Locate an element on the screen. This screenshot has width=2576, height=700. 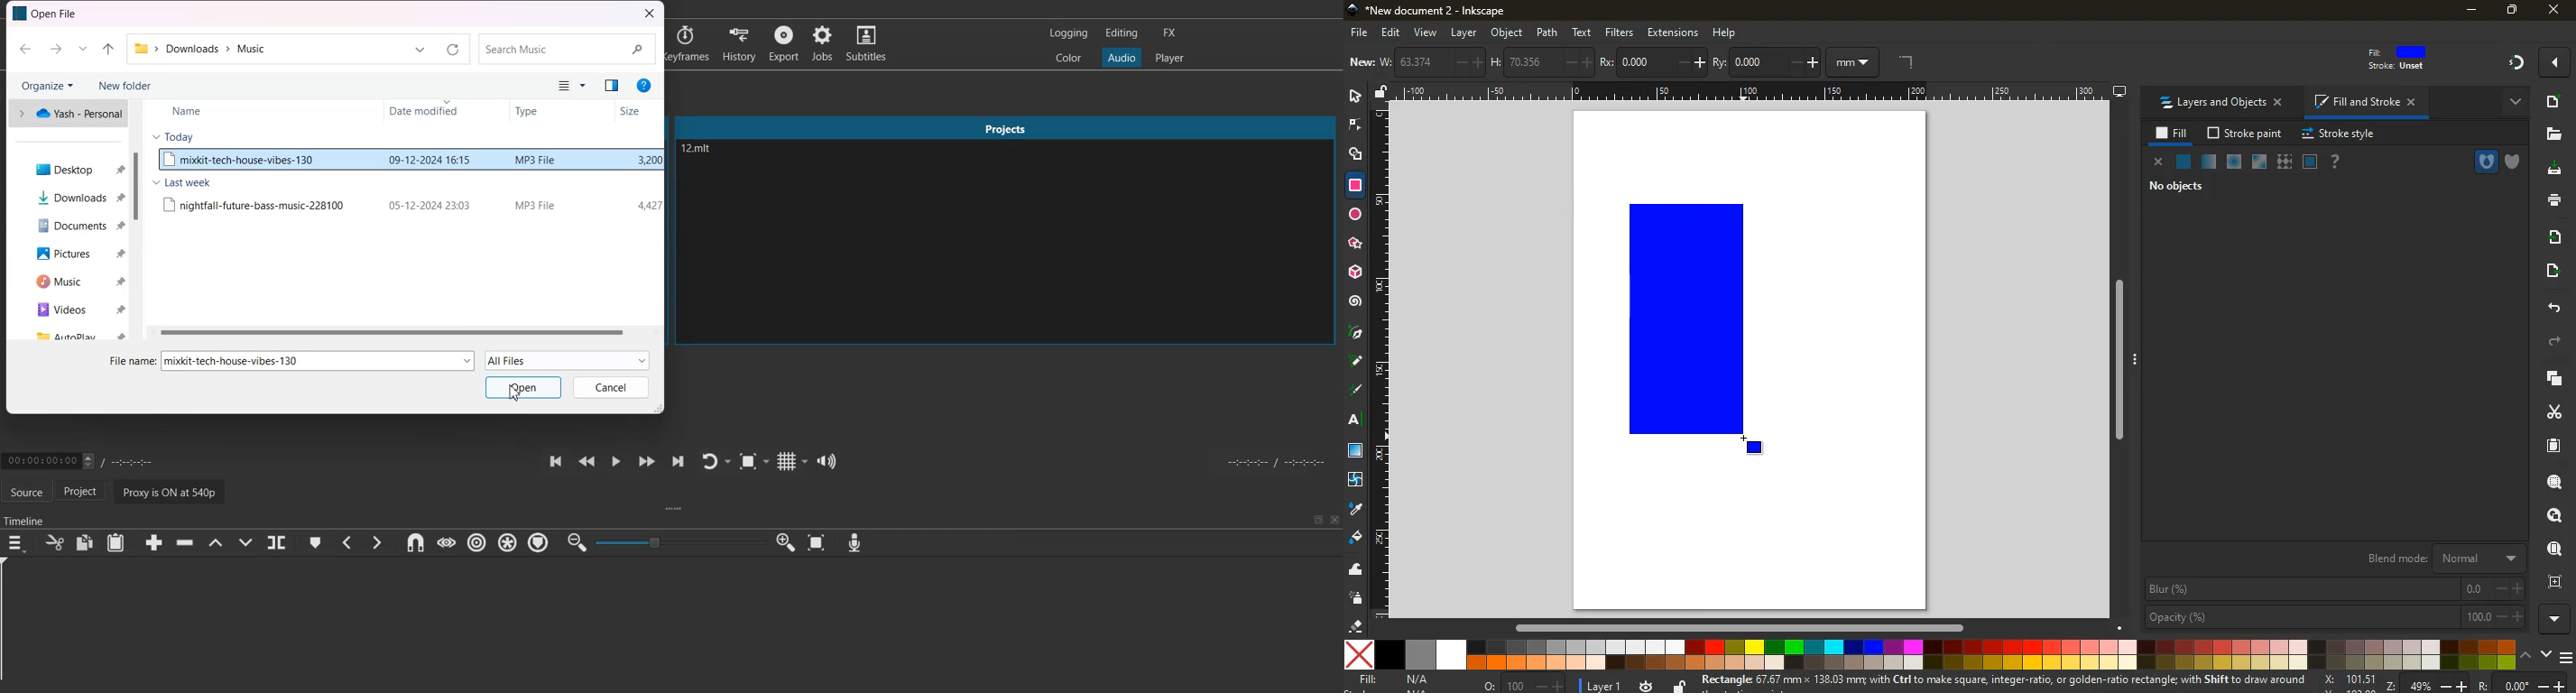
inkscape is located at coordinates (1430, 9).